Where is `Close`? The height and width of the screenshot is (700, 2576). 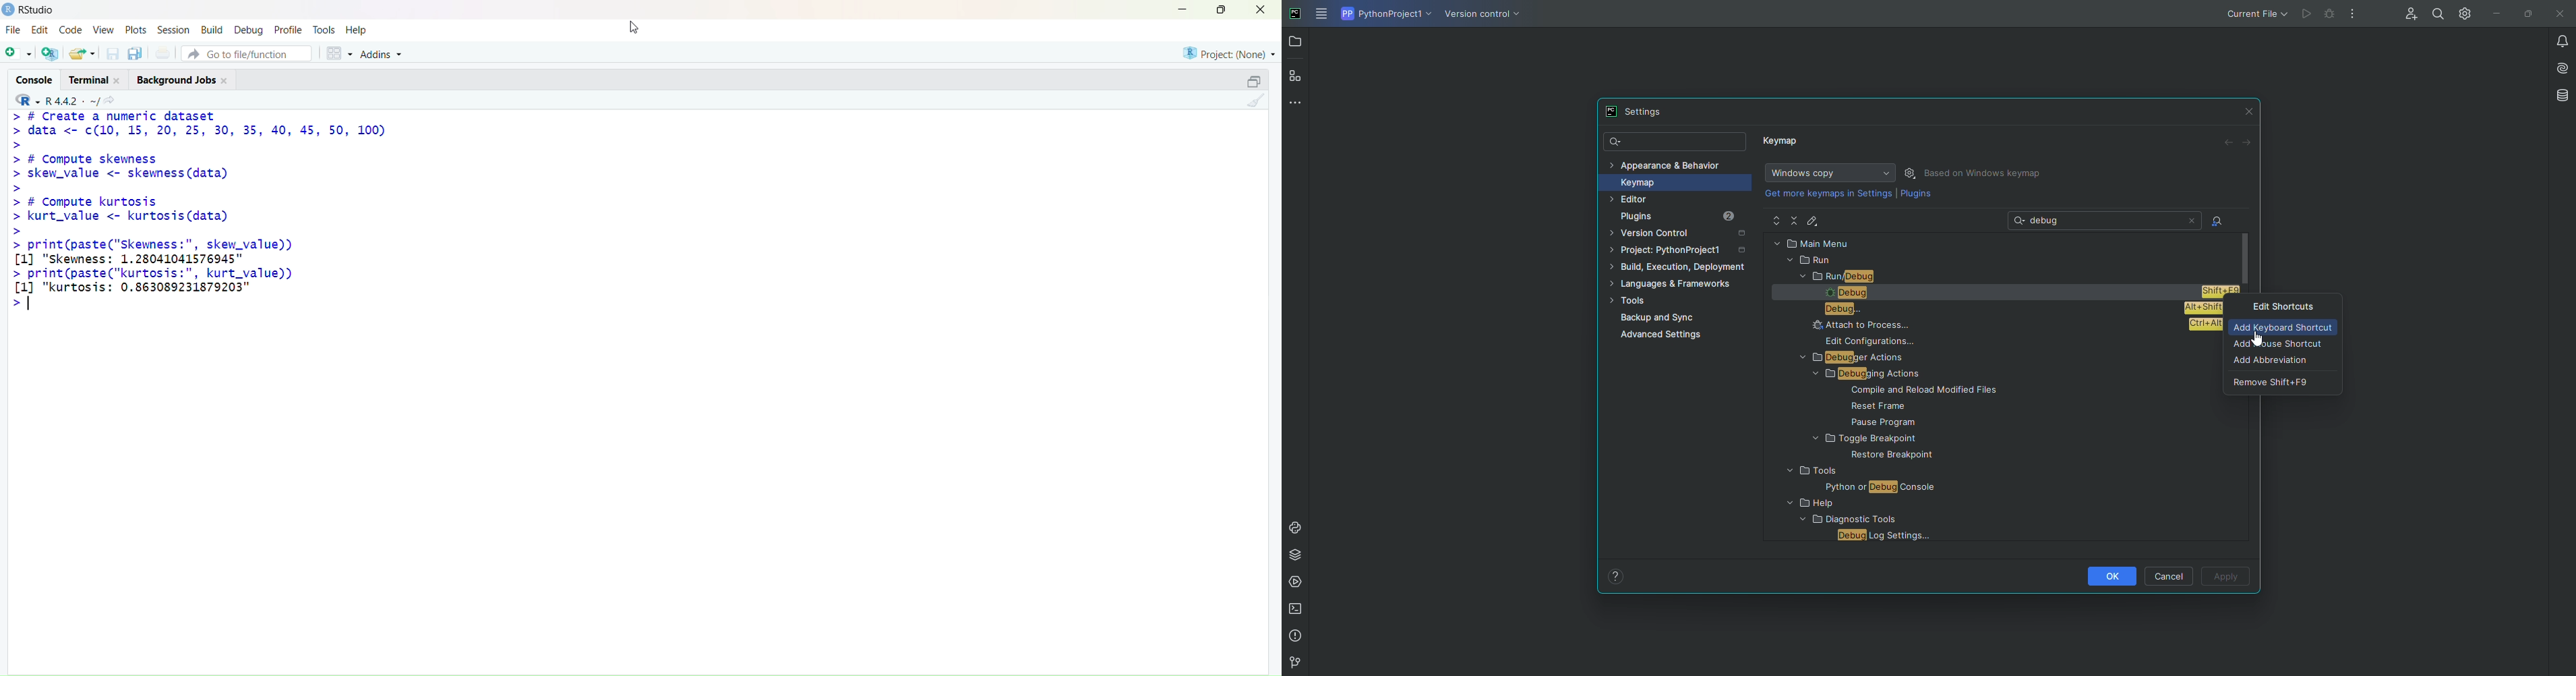 Close is located at coordinates (1264, 13).